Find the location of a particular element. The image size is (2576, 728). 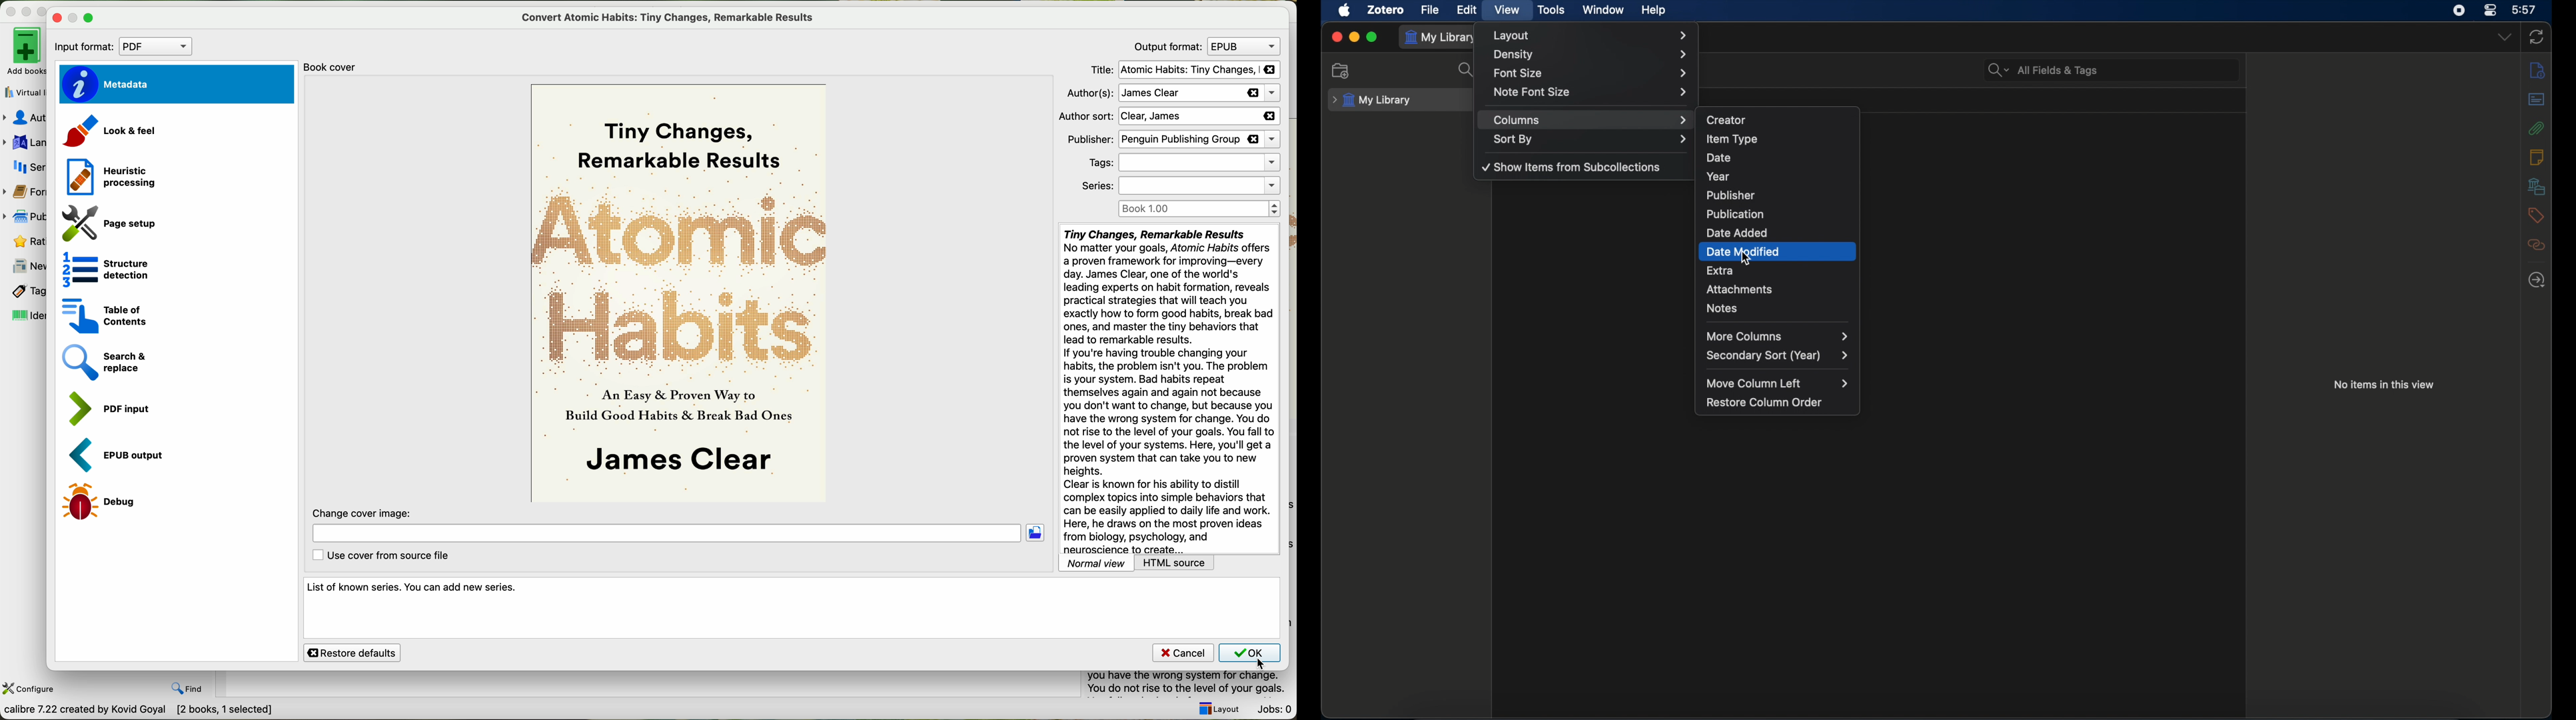

change cover image is located at coordinates (678, 526).